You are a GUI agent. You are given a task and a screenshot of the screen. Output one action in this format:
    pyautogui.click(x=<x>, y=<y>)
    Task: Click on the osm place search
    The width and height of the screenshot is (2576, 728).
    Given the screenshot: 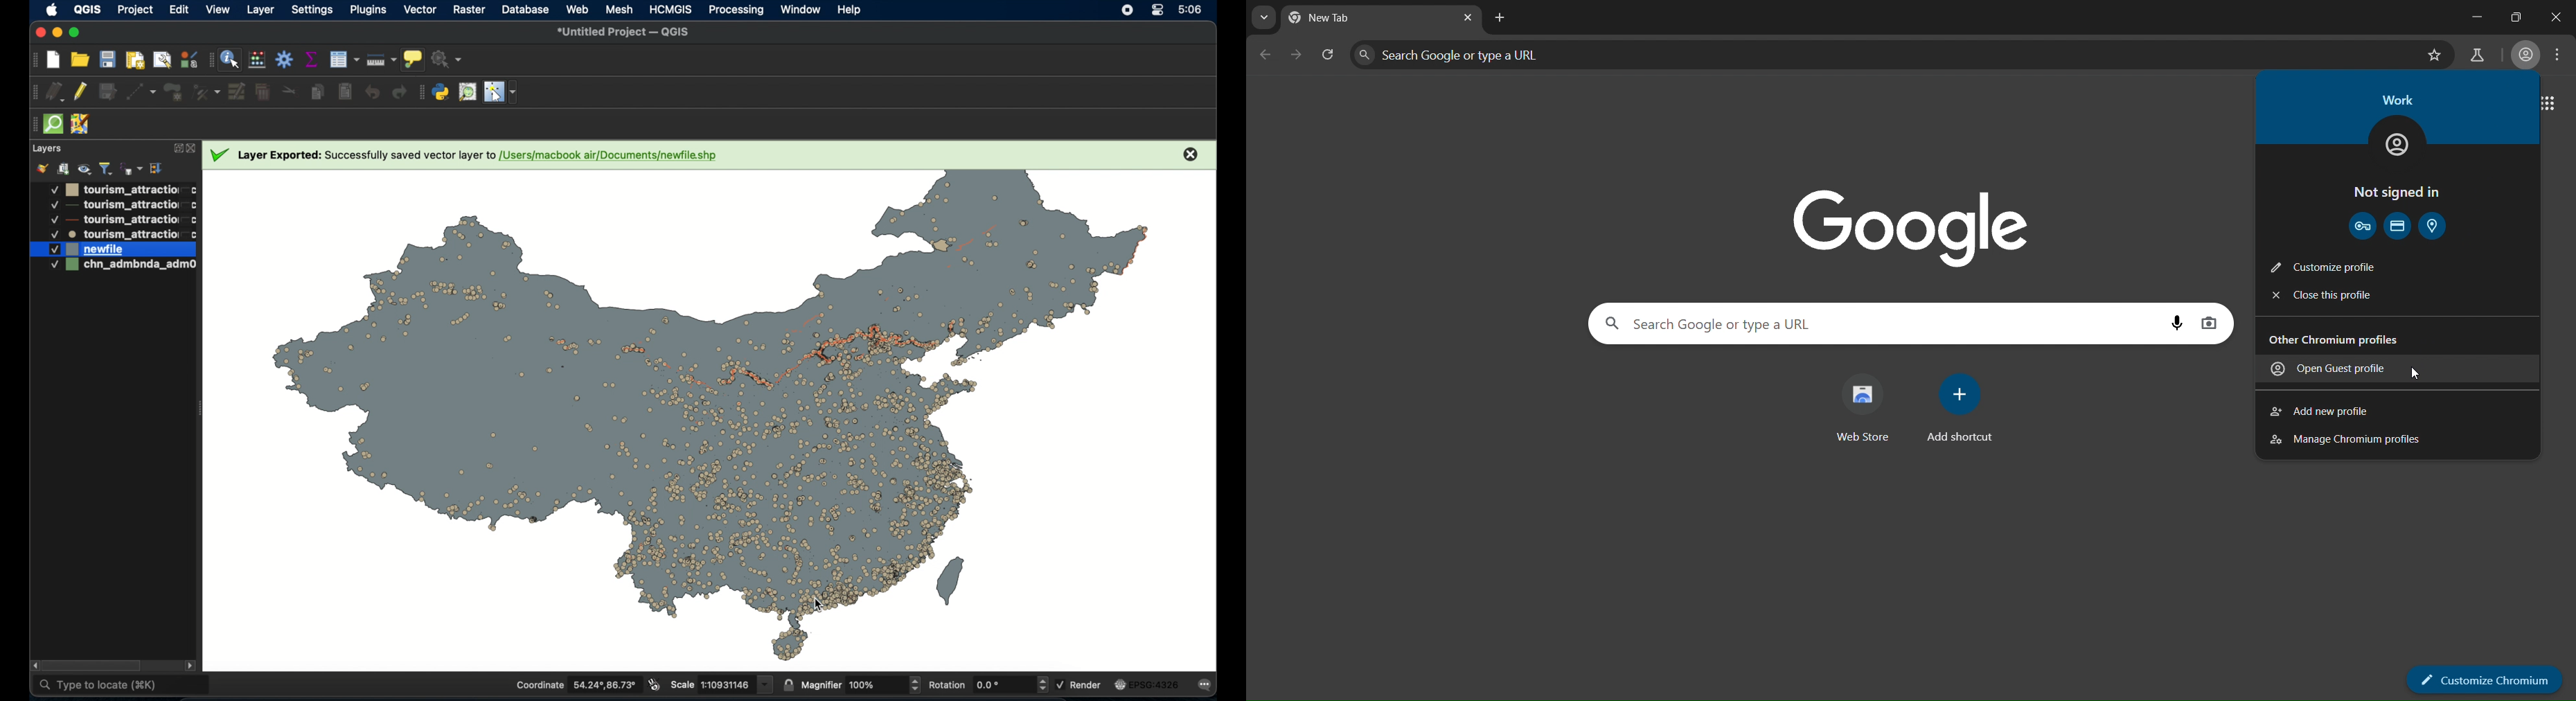 What is the action you would take?
    pyautogui.click(x=469, y=92)
    